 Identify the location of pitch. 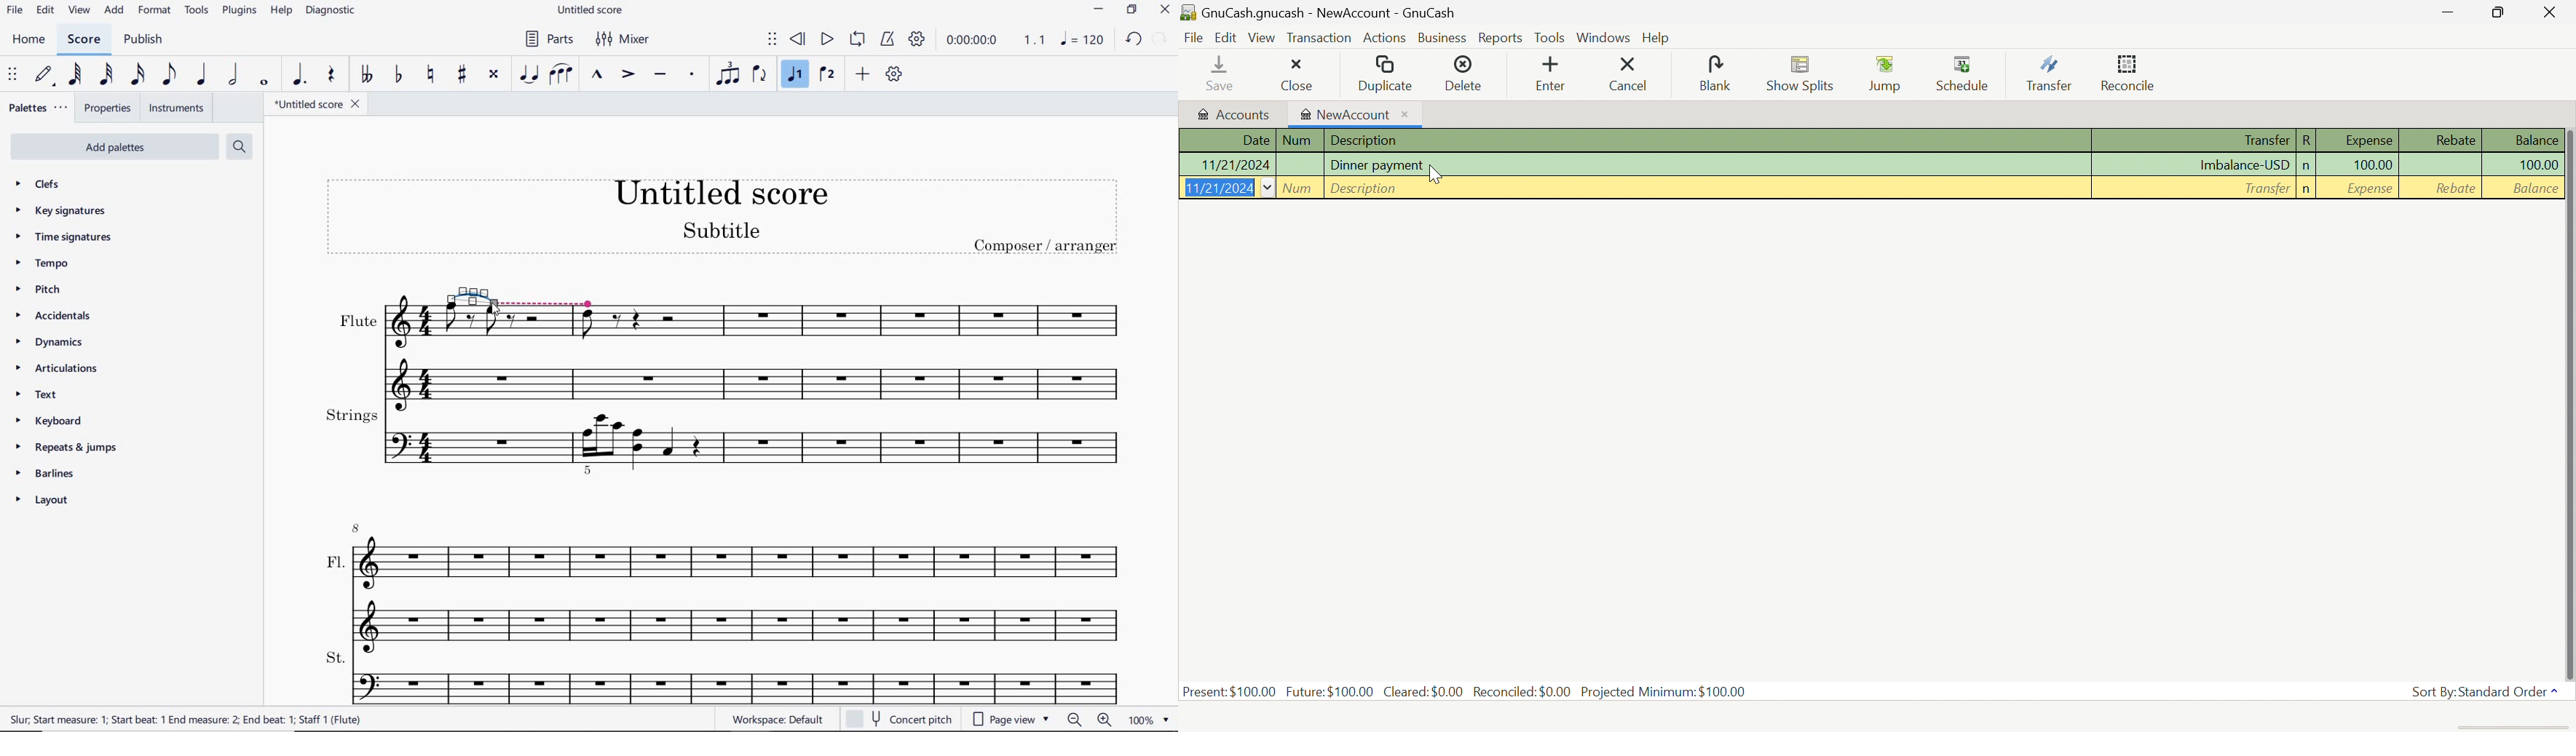
(44, 290).